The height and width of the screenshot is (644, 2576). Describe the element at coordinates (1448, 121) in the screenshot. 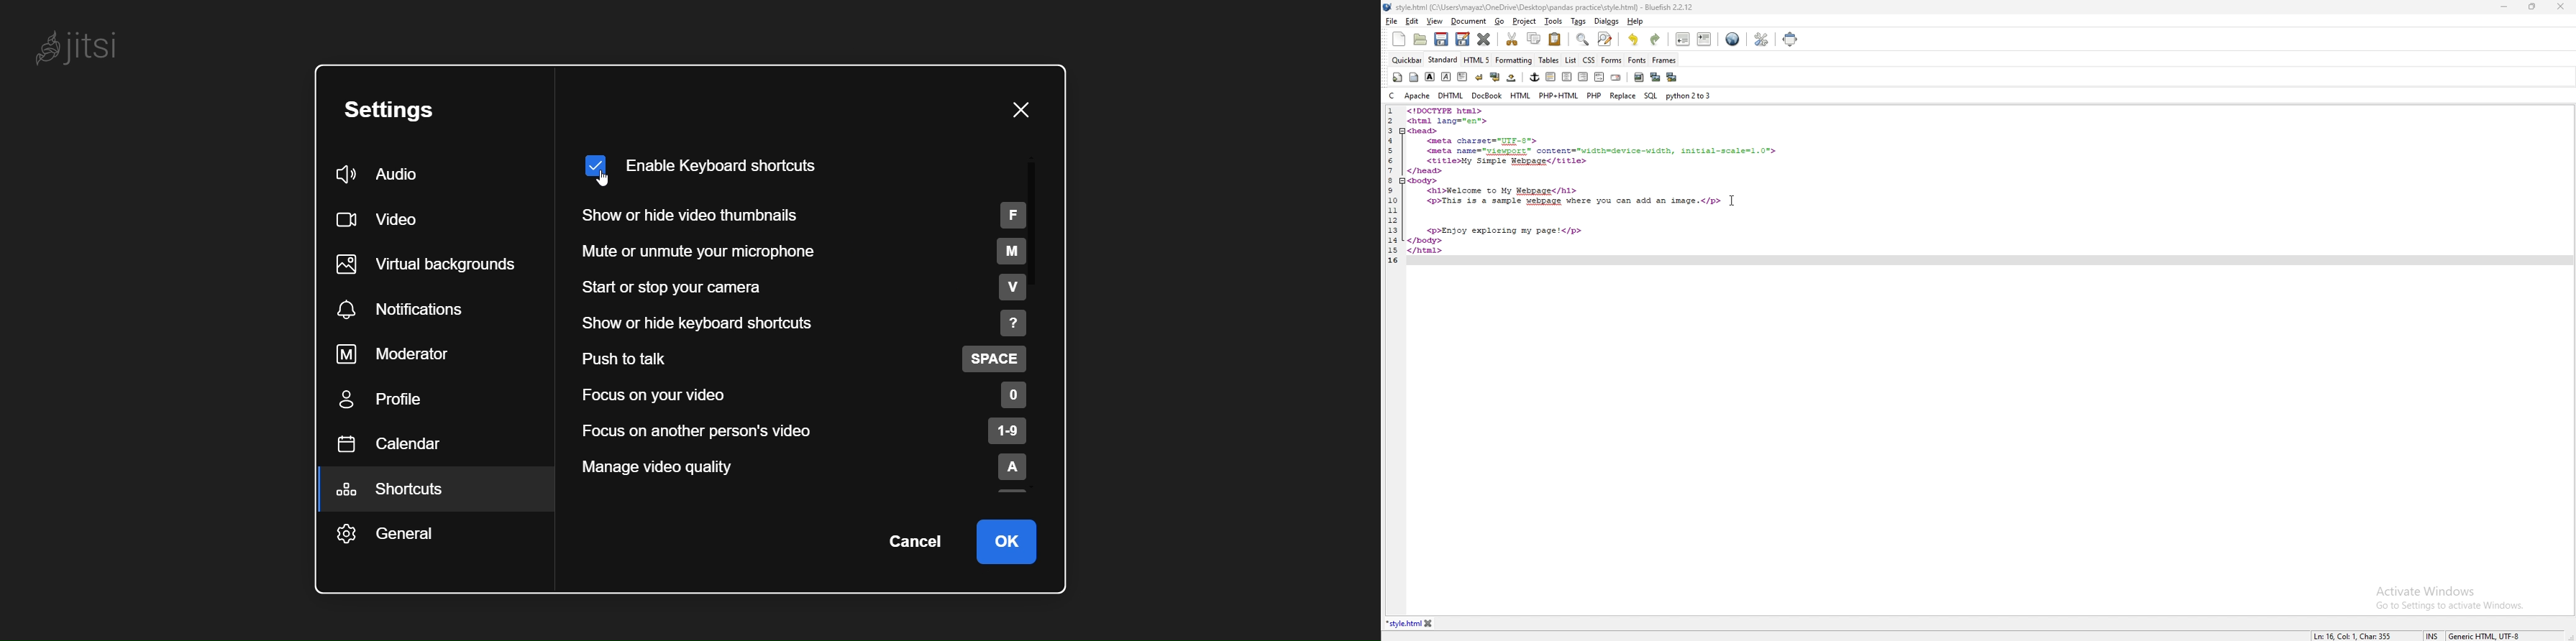

I see `<html lang="en">` at that location.